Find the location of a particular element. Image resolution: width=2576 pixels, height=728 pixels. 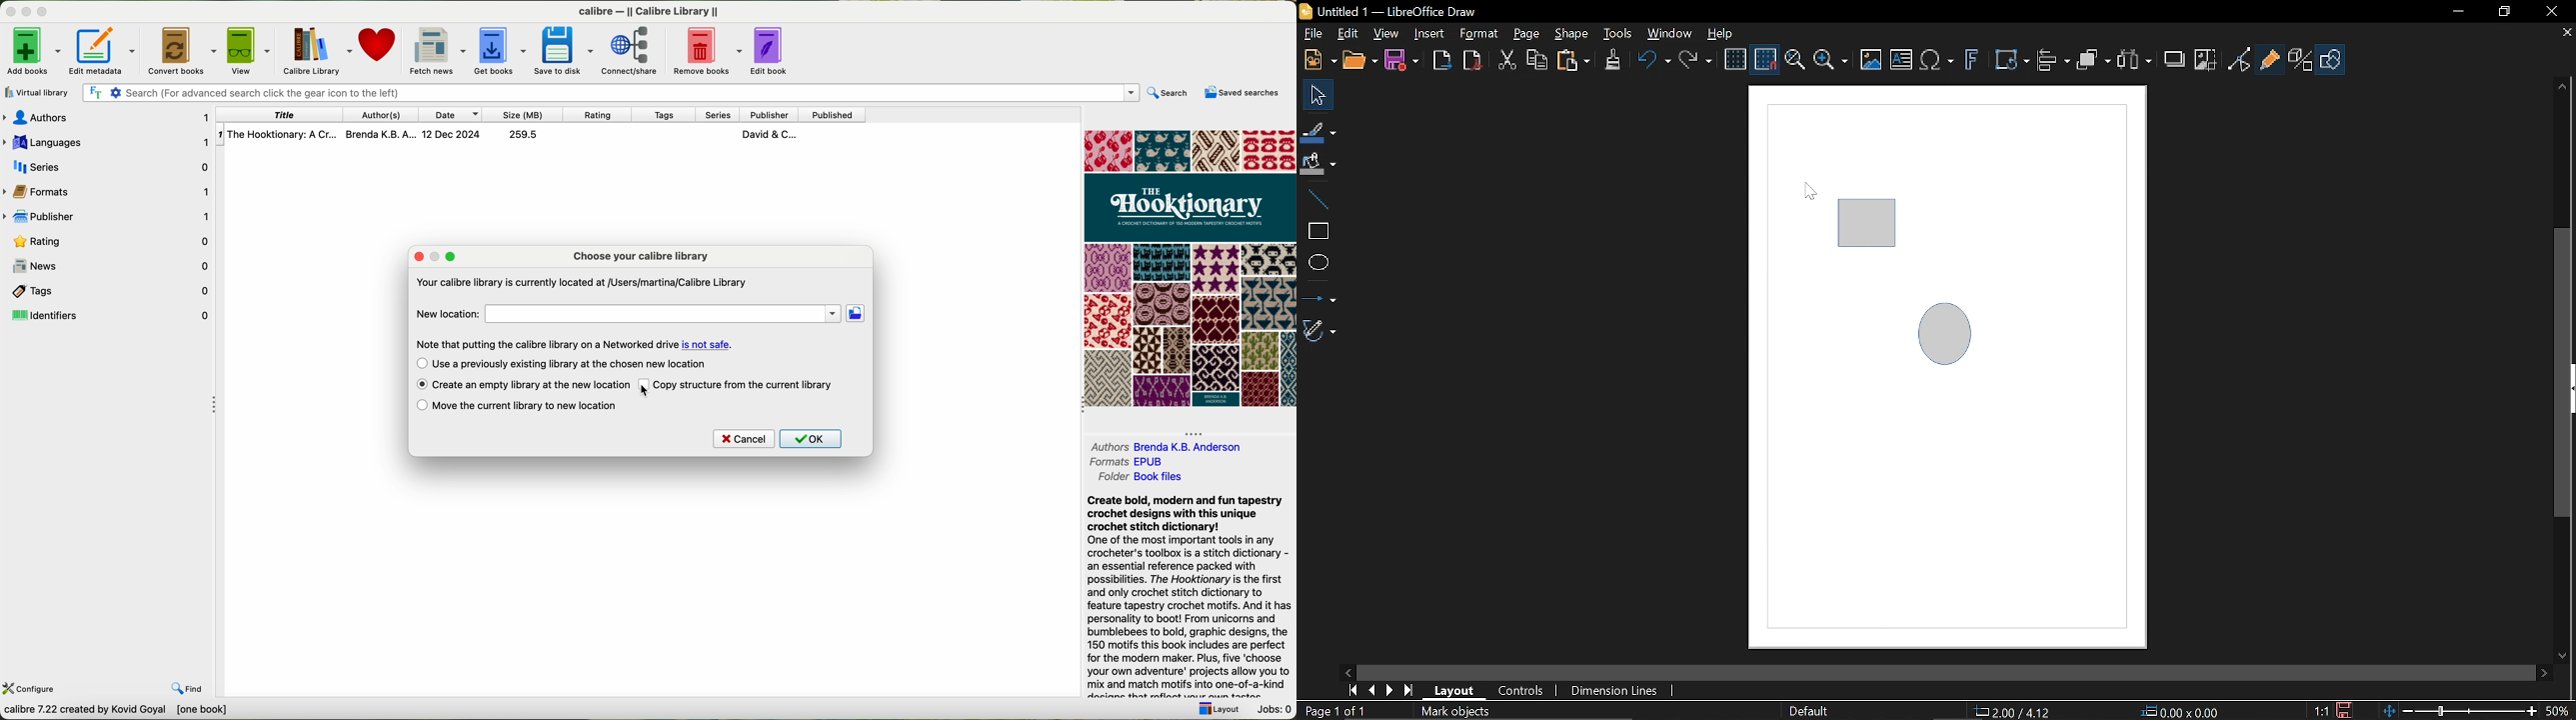

location is located at coordinates (856, 313).